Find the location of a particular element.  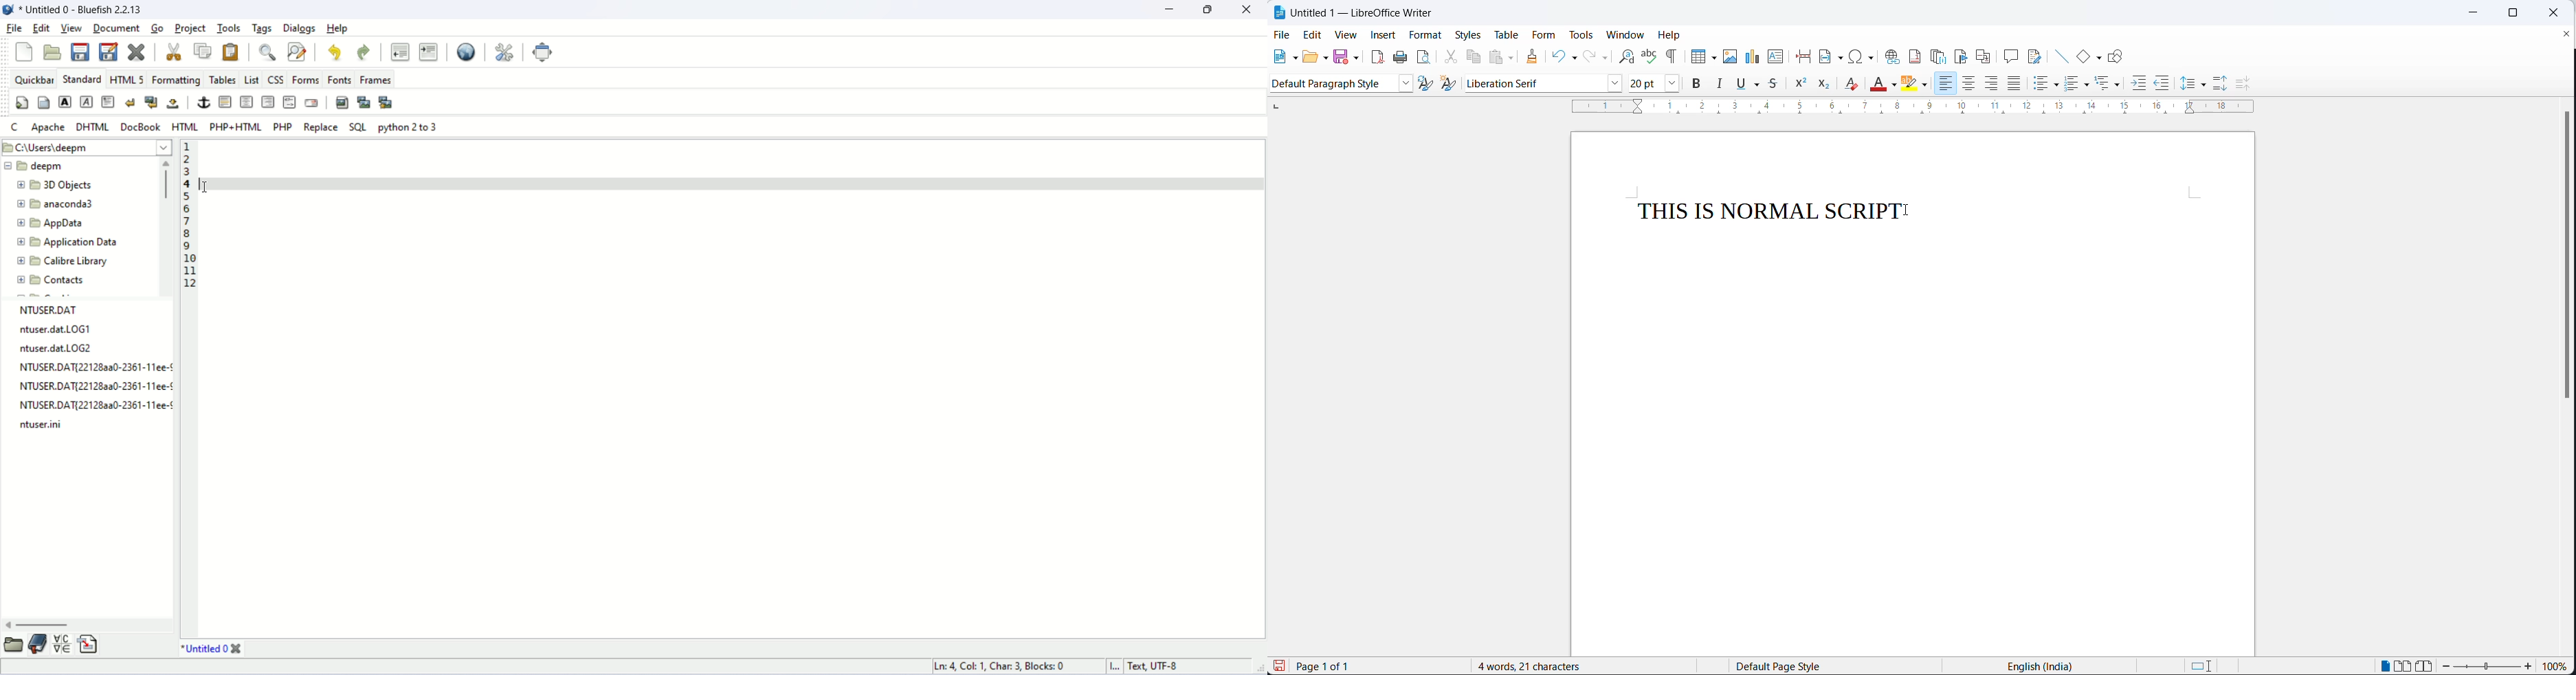

export as pdf is located at coordinates (1377, 56).